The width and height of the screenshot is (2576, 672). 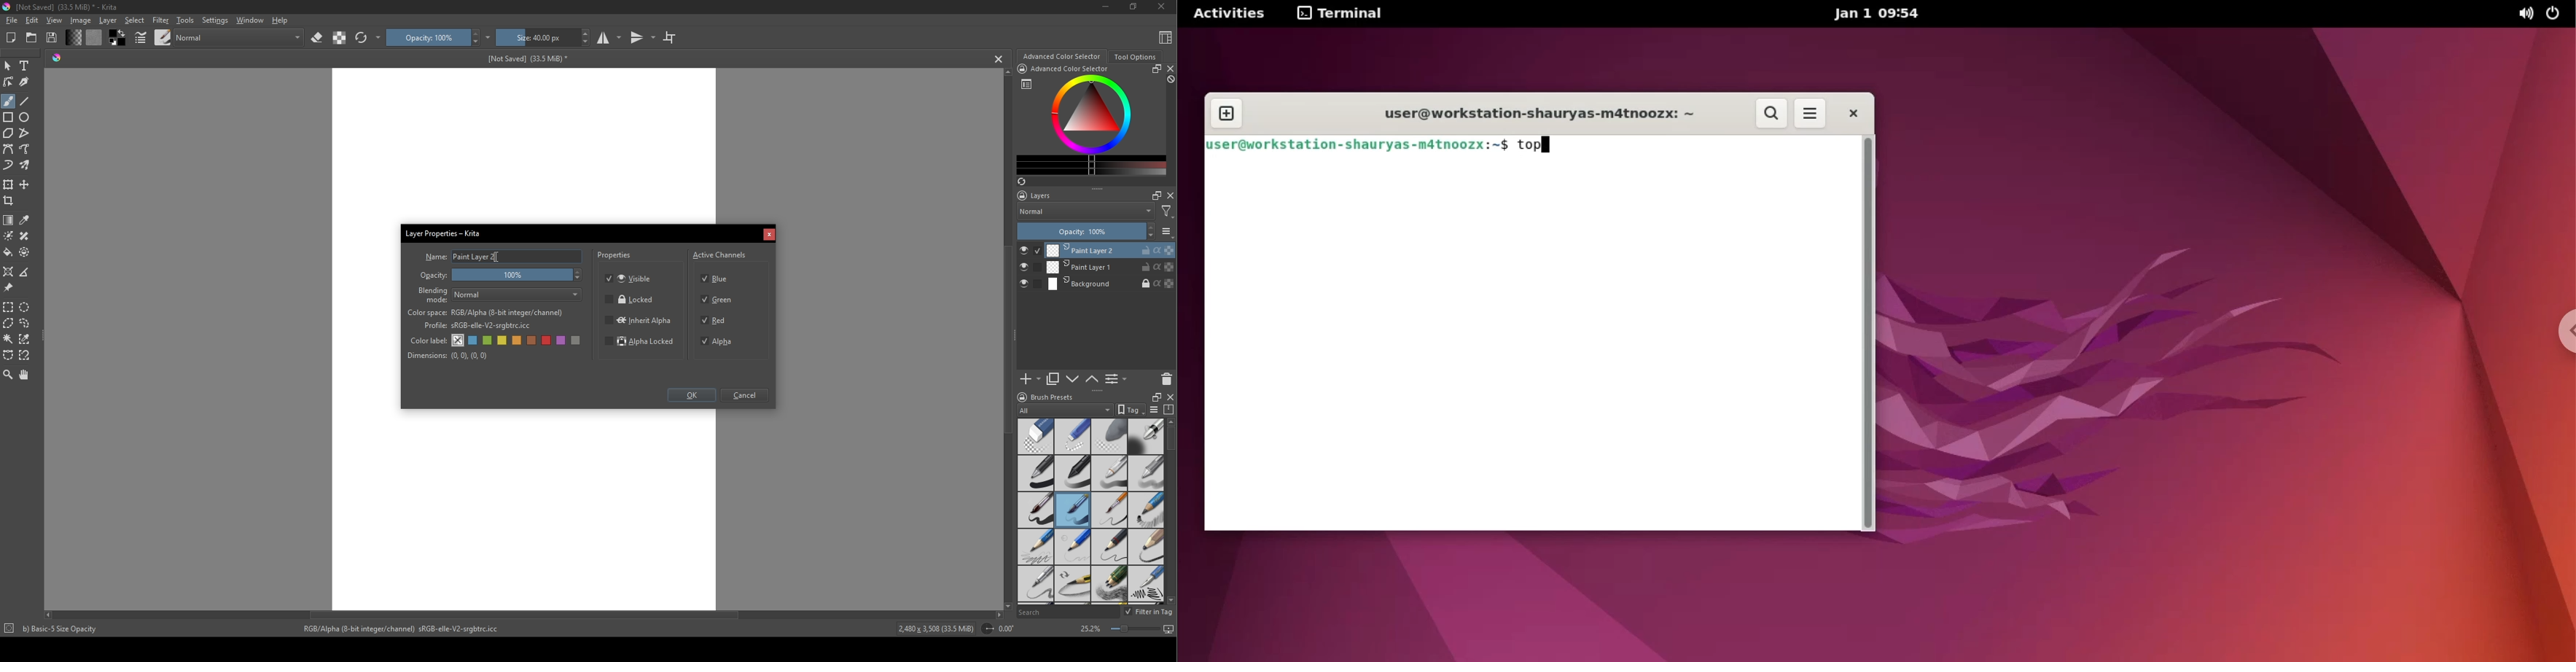 What do you see at coordinates (433, 294) in the screenshot?
I see `Blending mode - normal` at bounding box center [433, 294].